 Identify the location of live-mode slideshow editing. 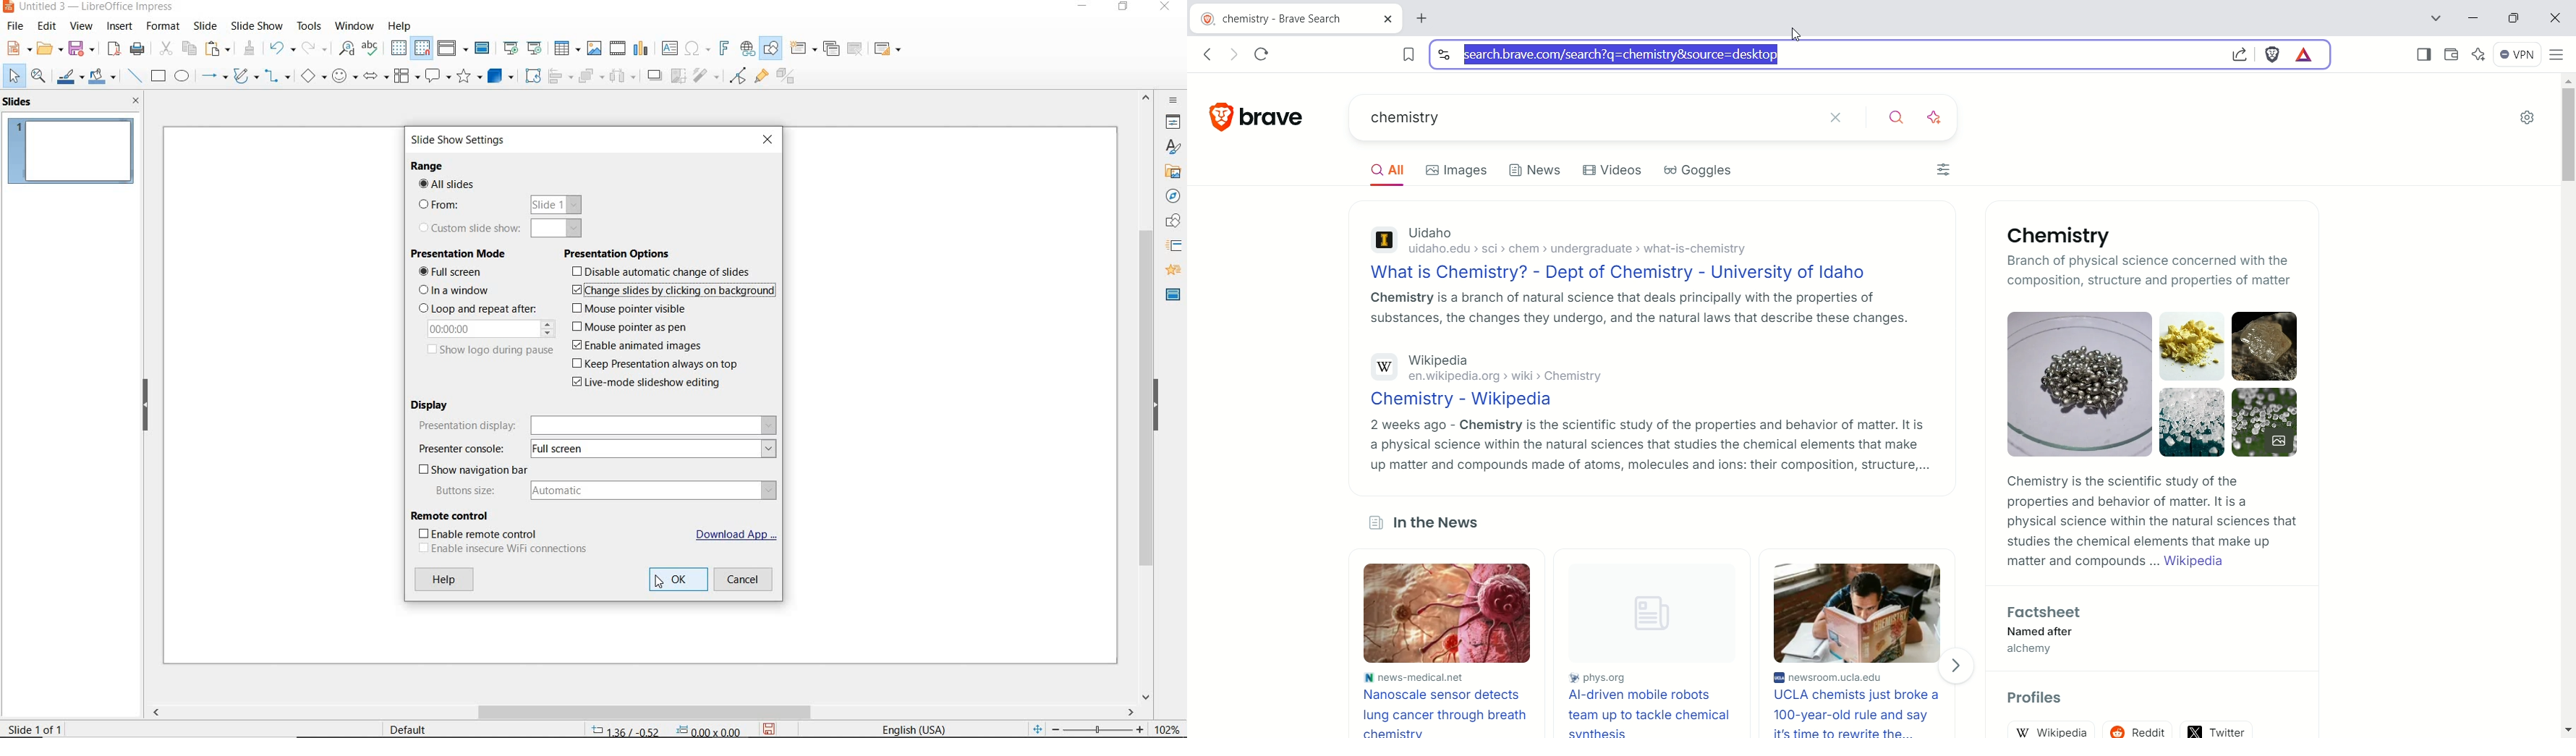
(646, 382).